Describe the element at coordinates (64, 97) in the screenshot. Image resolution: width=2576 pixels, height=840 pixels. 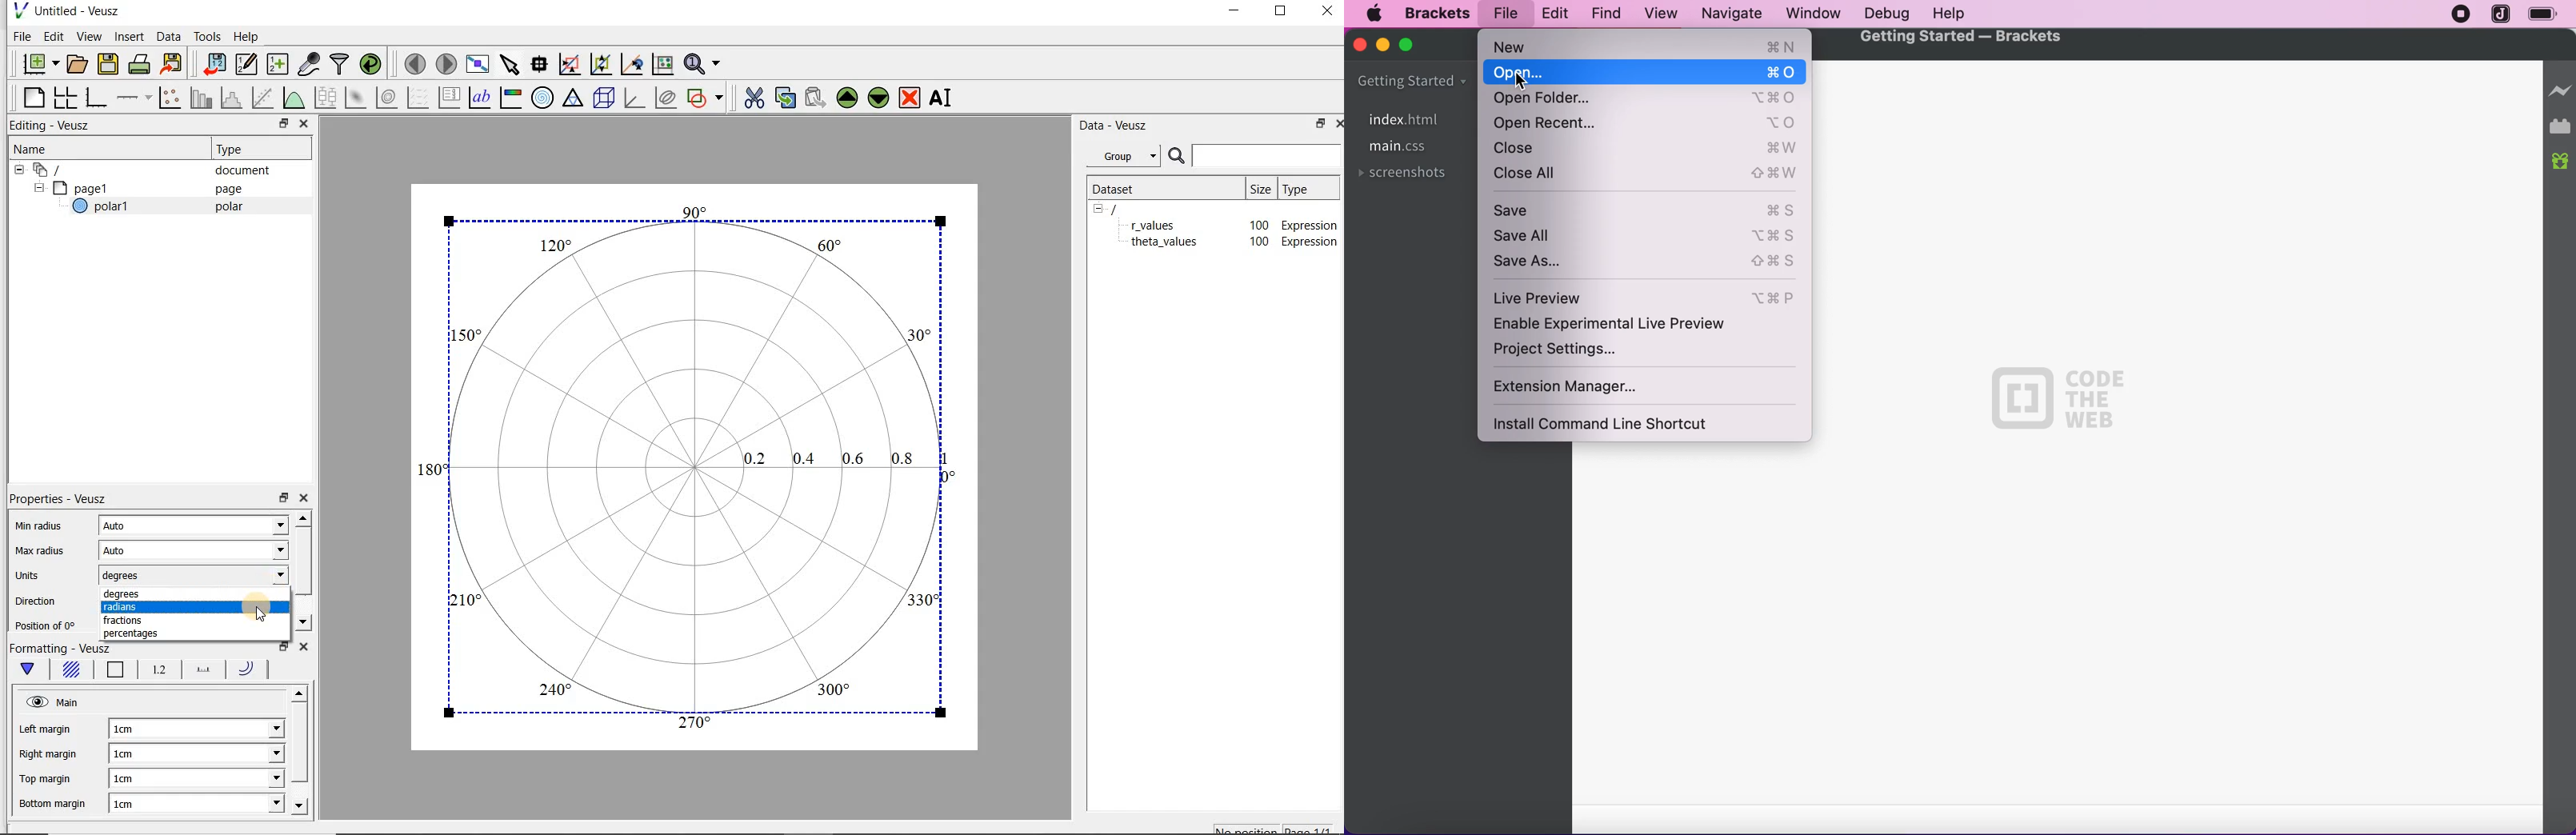
I see `arrange graphs in a grid` at that location.